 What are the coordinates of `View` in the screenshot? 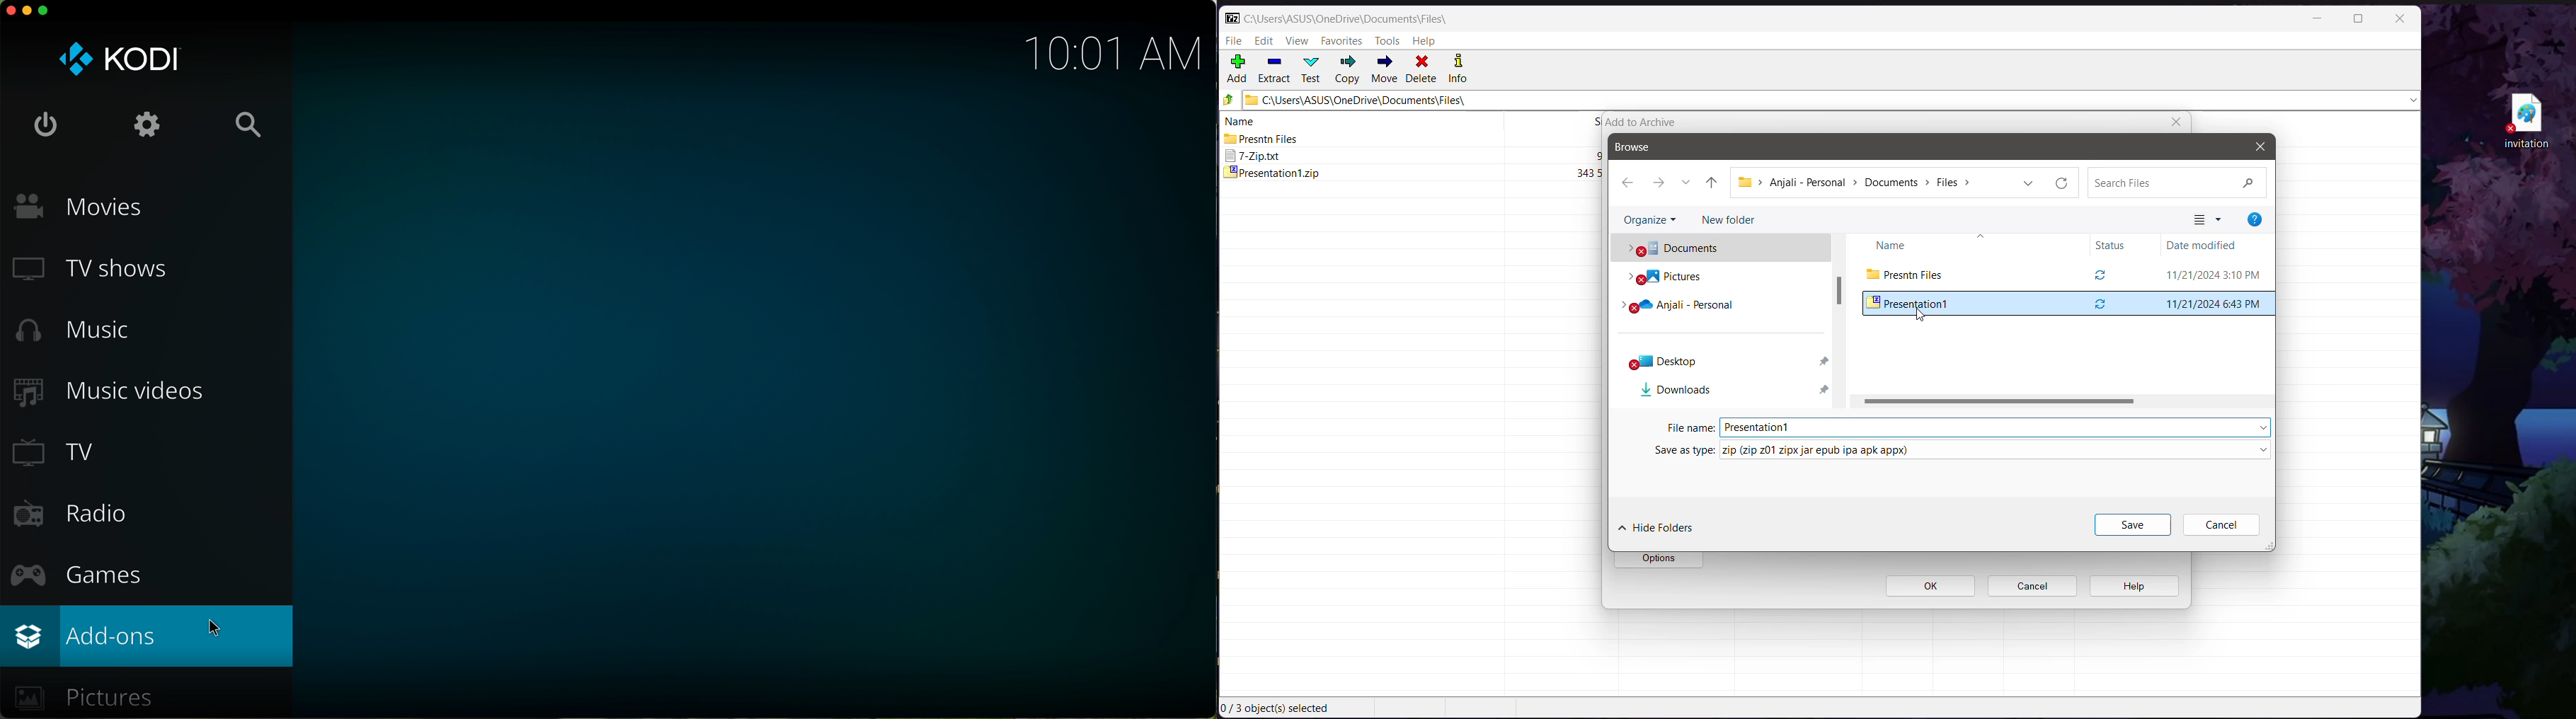 It's located at (1298, 40).